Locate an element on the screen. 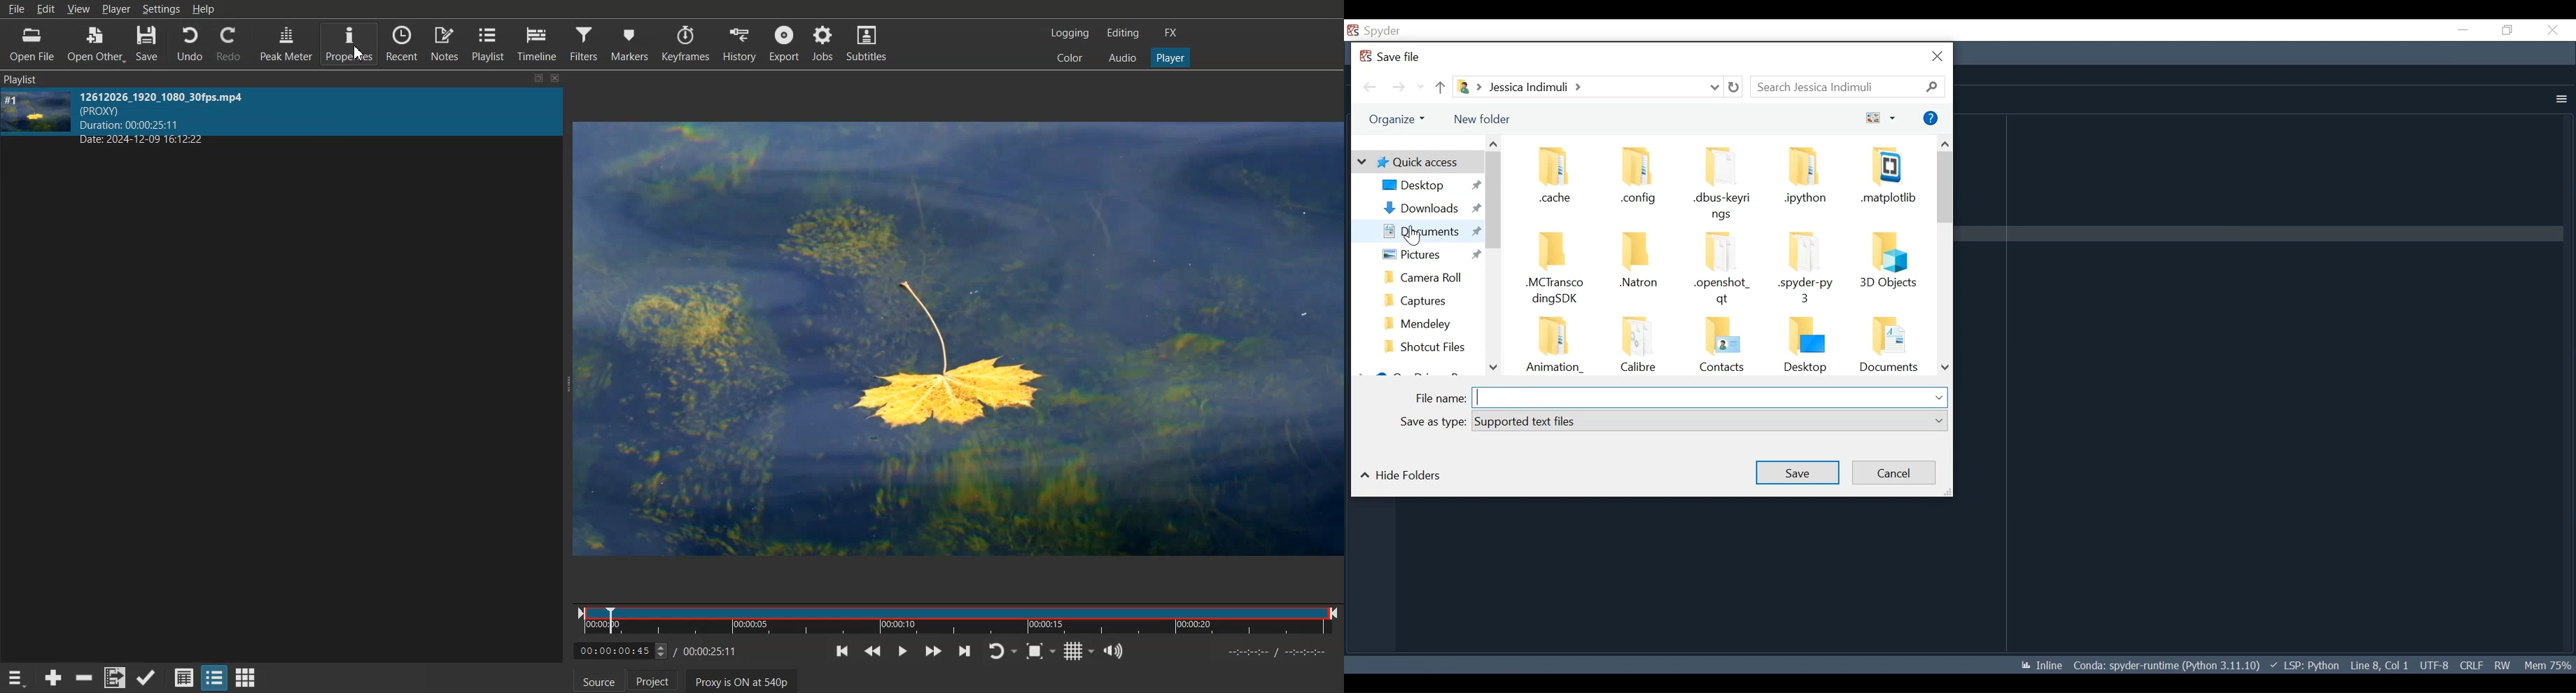 The width and height of the screenshot is (2576, 700). Folder is located at coordinates (1634, 178).